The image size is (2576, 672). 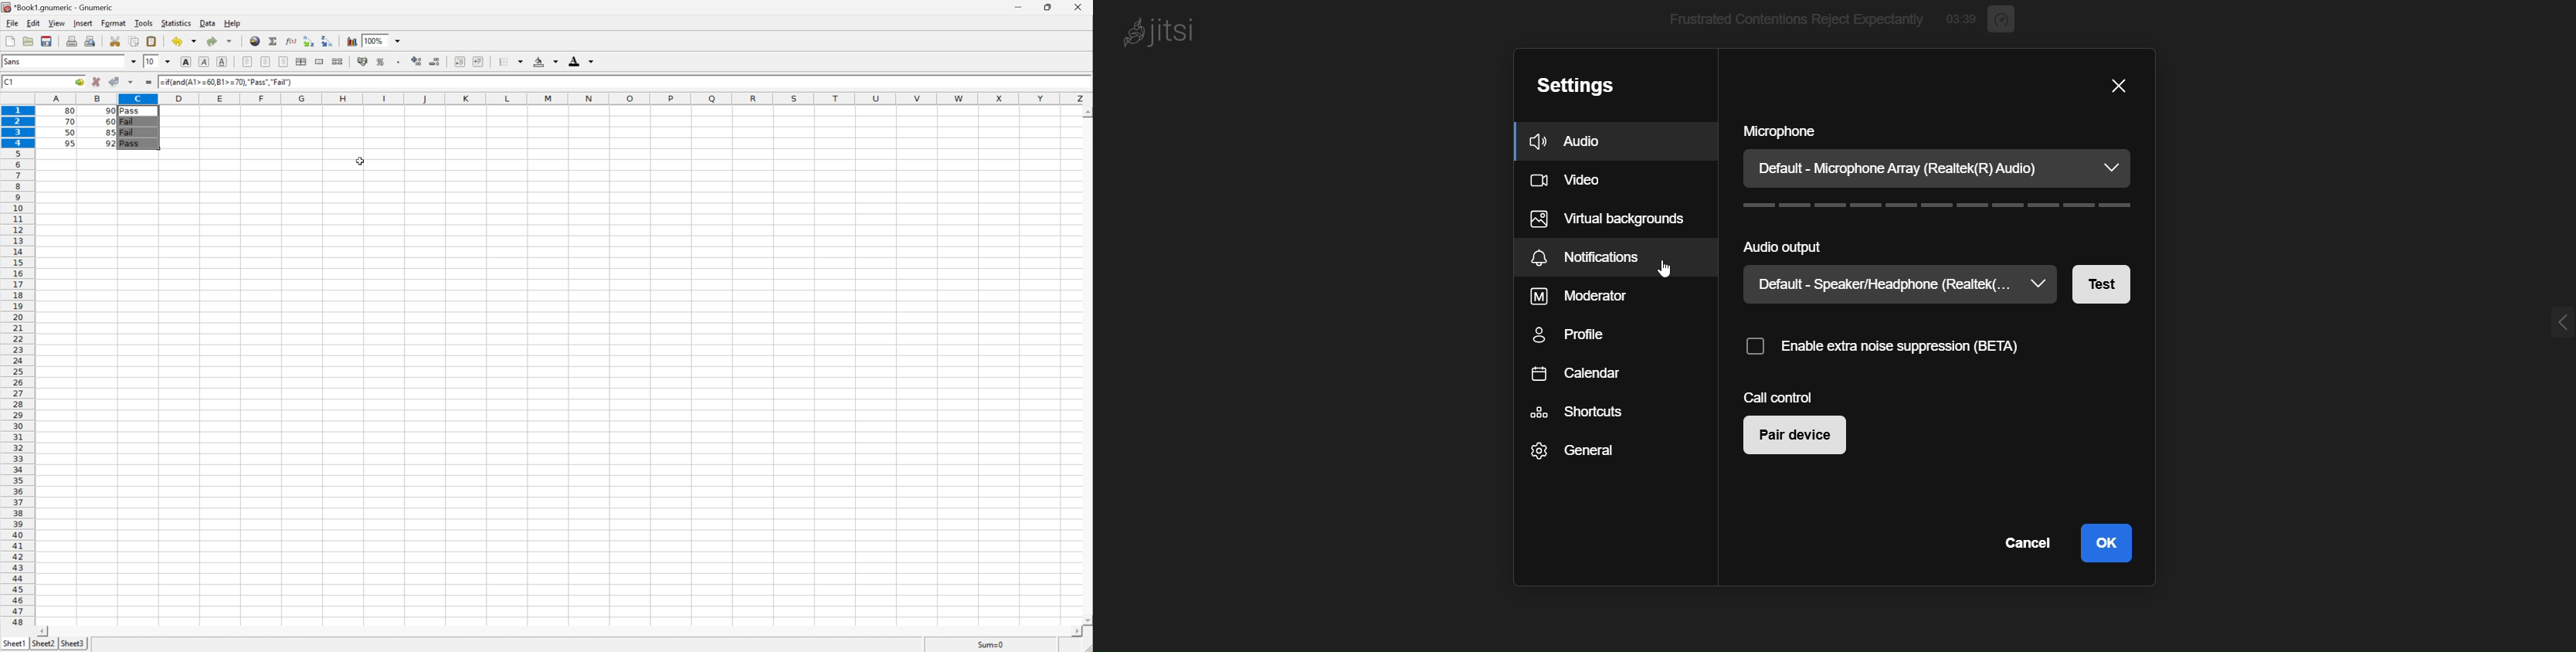 What do you see at coordinates (113, 82) in the screenshot?
I see `Accept changes` at bounding box center [113, 82].